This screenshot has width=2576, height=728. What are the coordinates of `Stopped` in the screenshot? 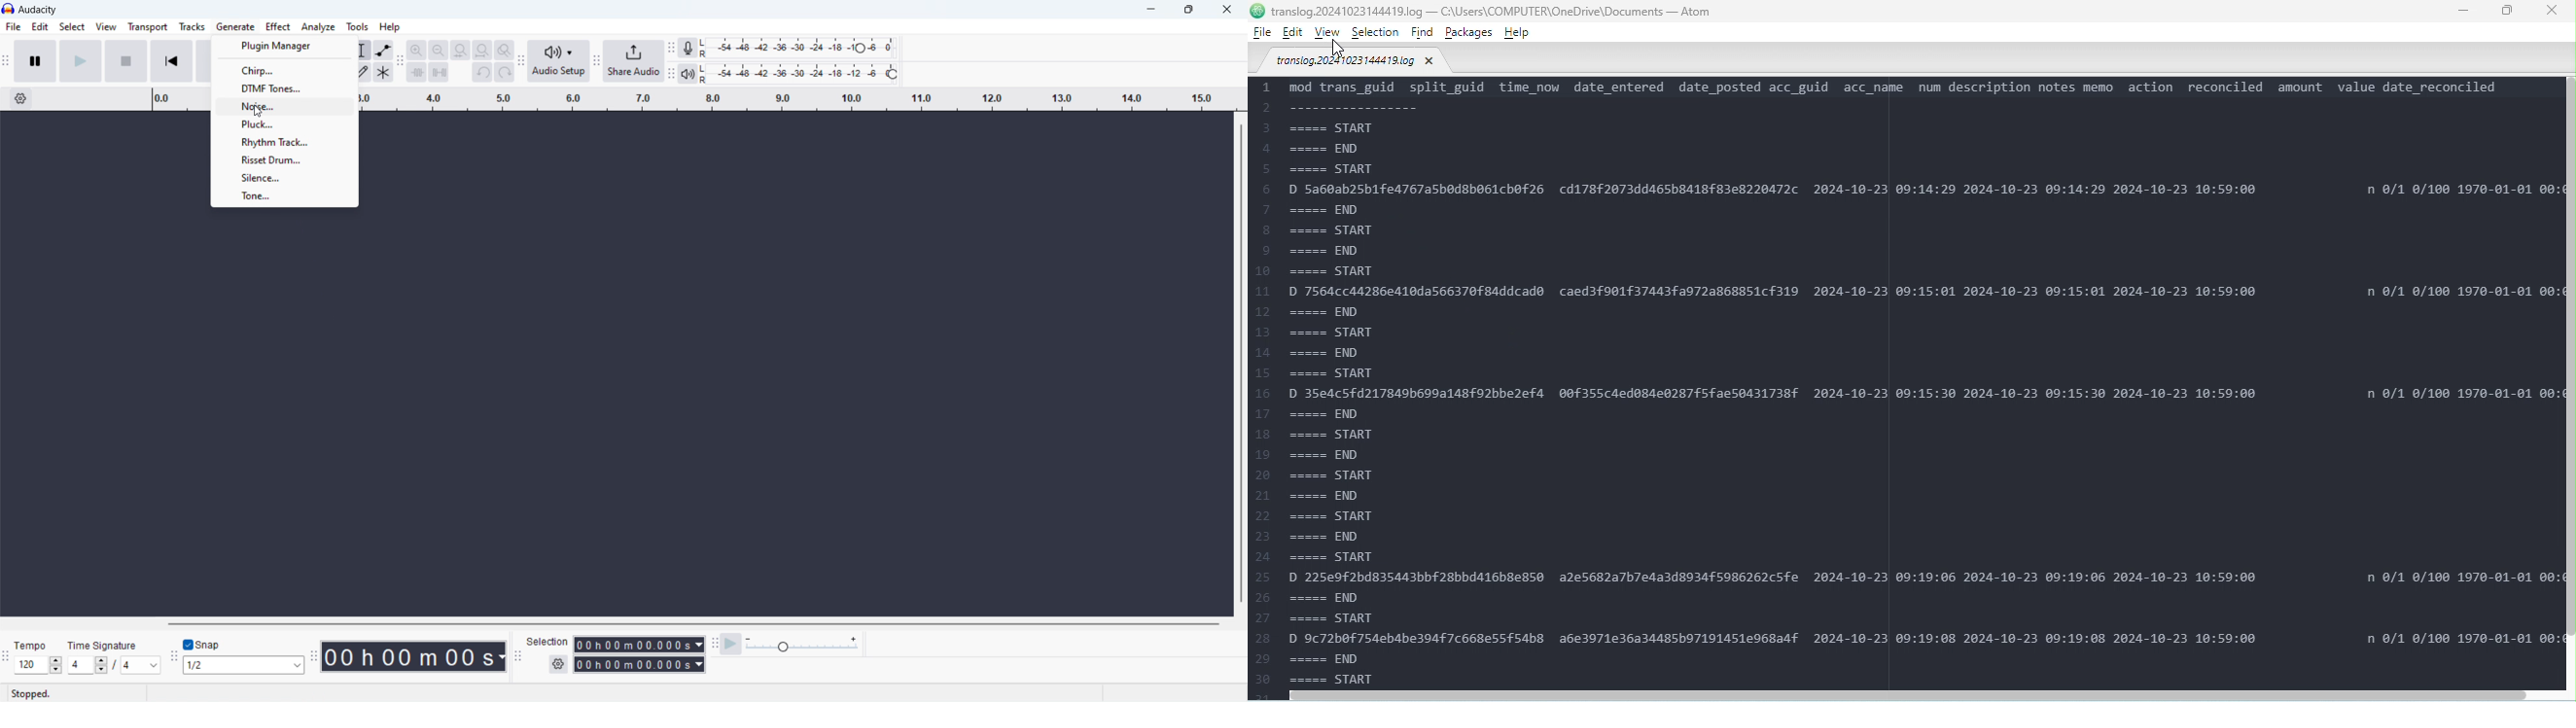 It's located at (32, 694).